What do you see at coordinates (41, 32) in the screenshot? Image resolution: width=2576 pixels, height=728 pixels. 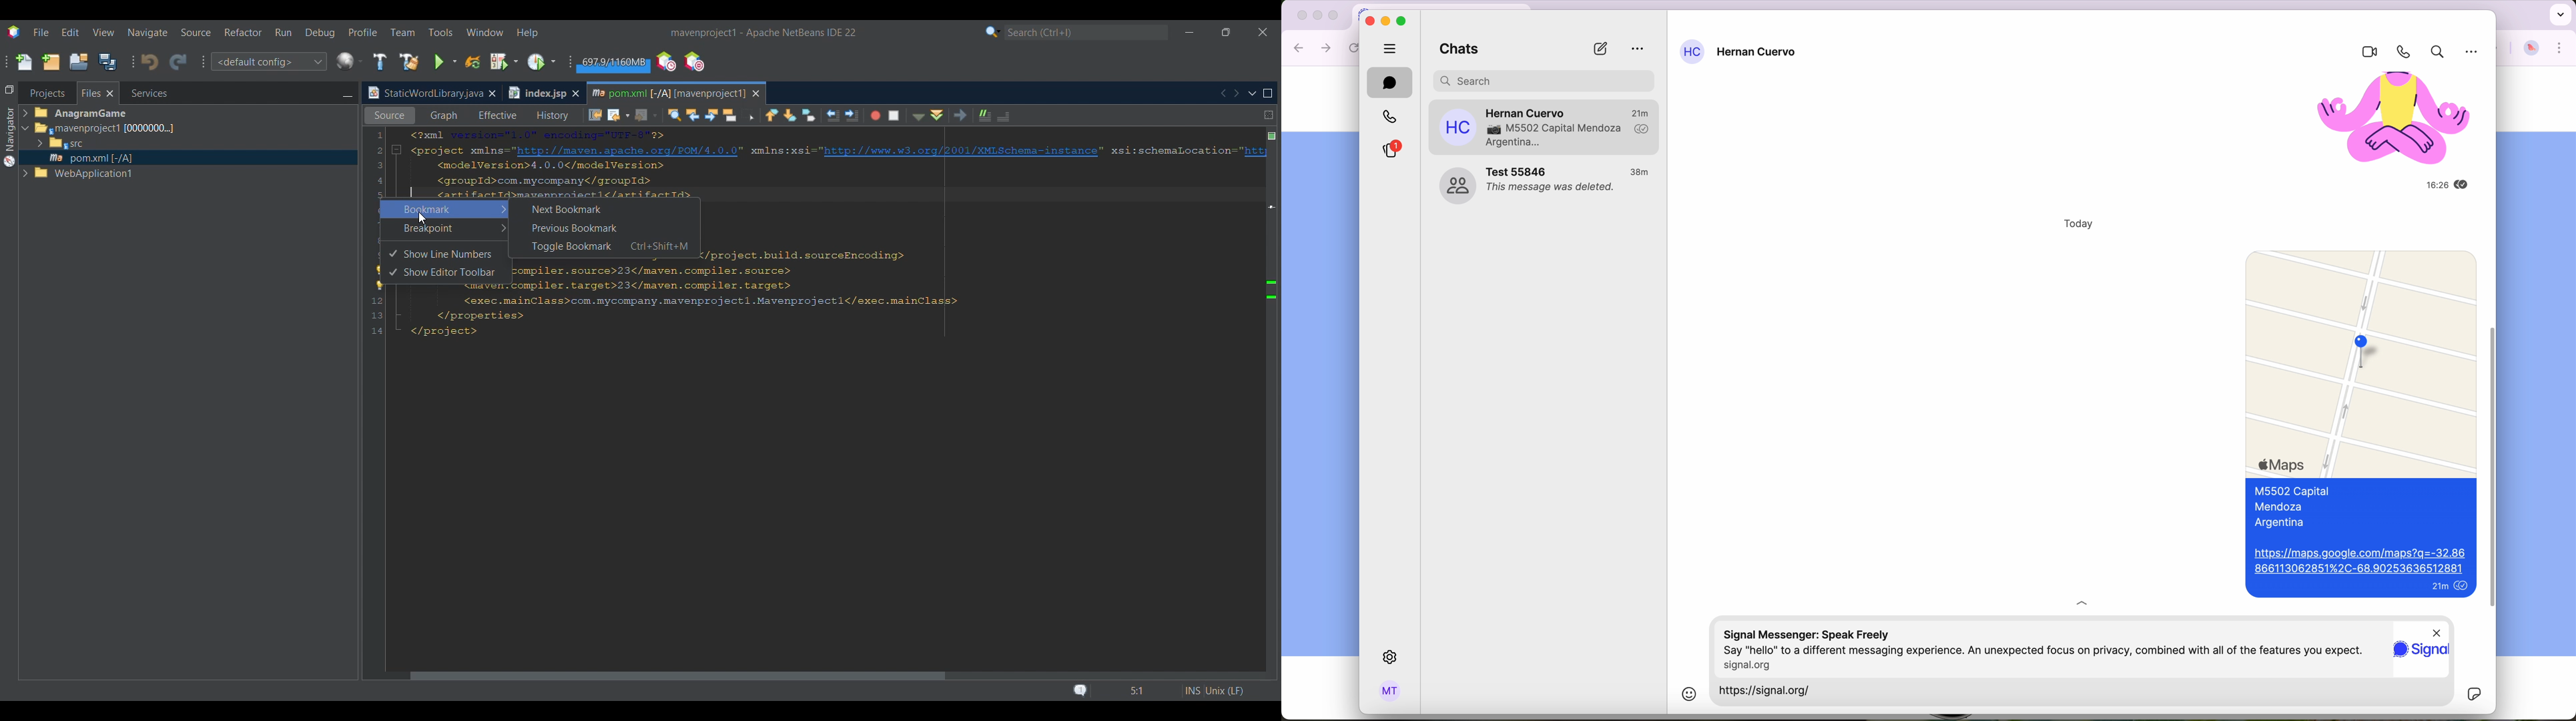 I see `File menu` at bounding box center [41, 32].